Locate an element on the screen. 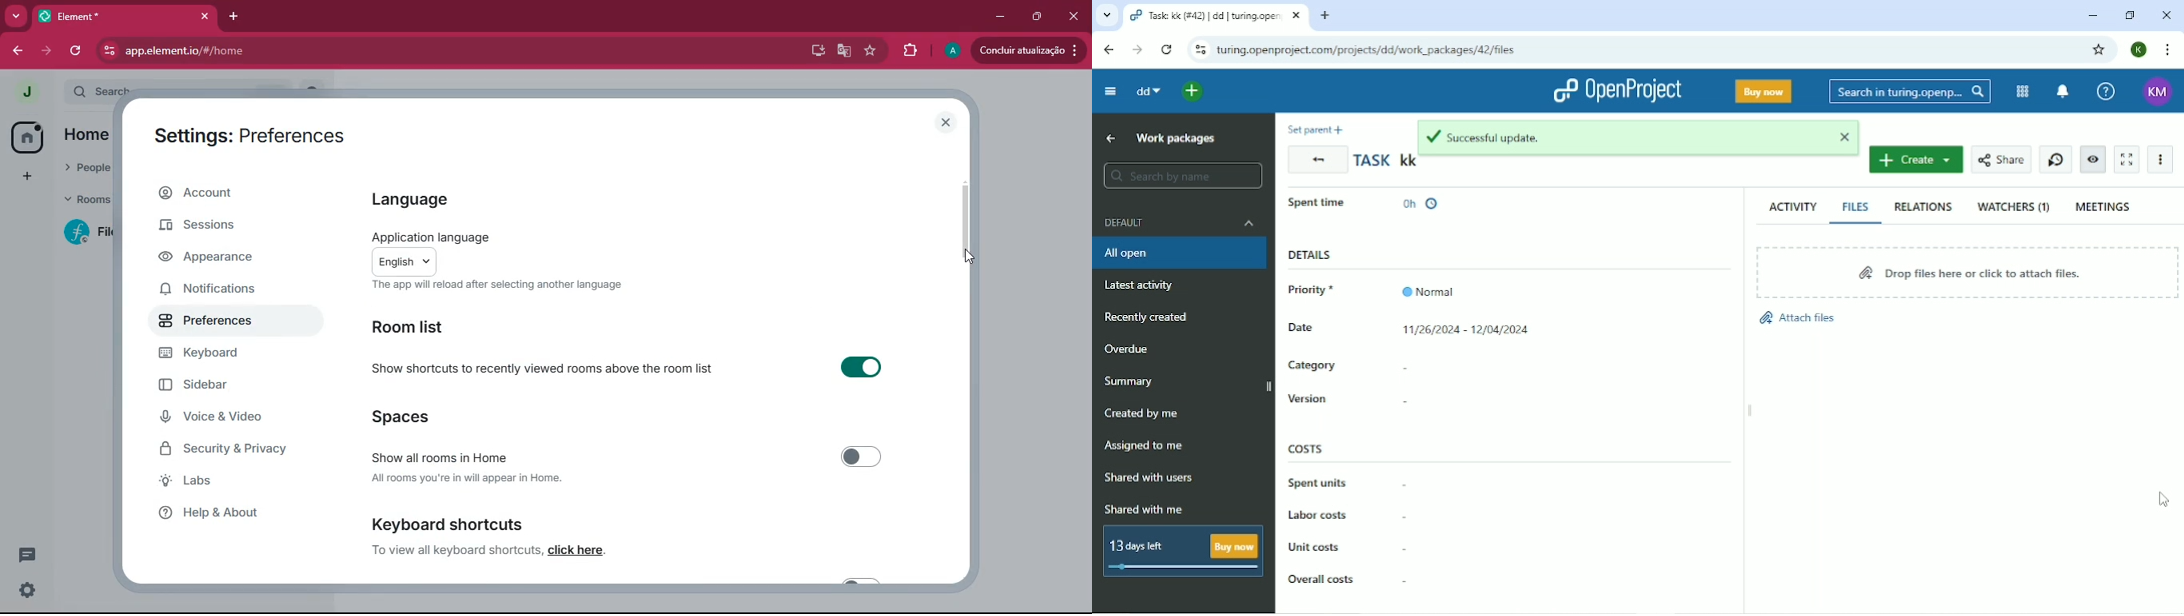 The image size is (2184, 616). All open is located at coordinates (1179, 255).